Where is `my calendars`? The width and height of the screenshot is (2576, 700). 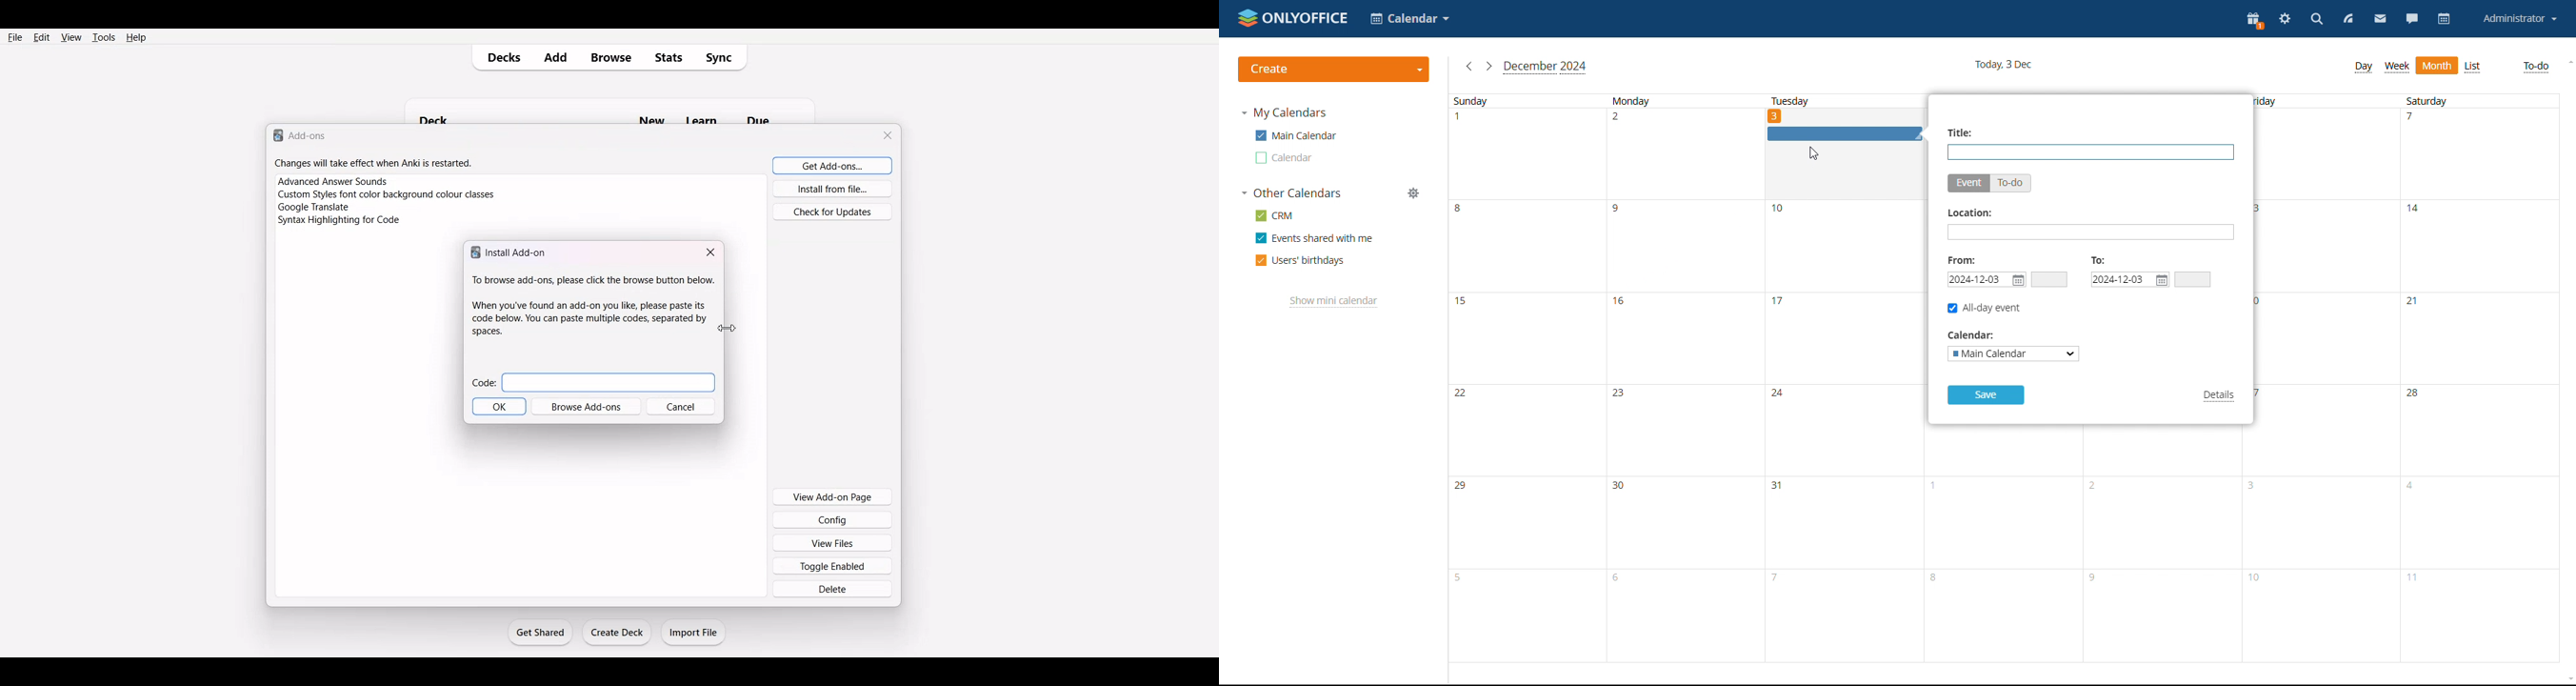
my calendars is located at coordinates (1284, 113).